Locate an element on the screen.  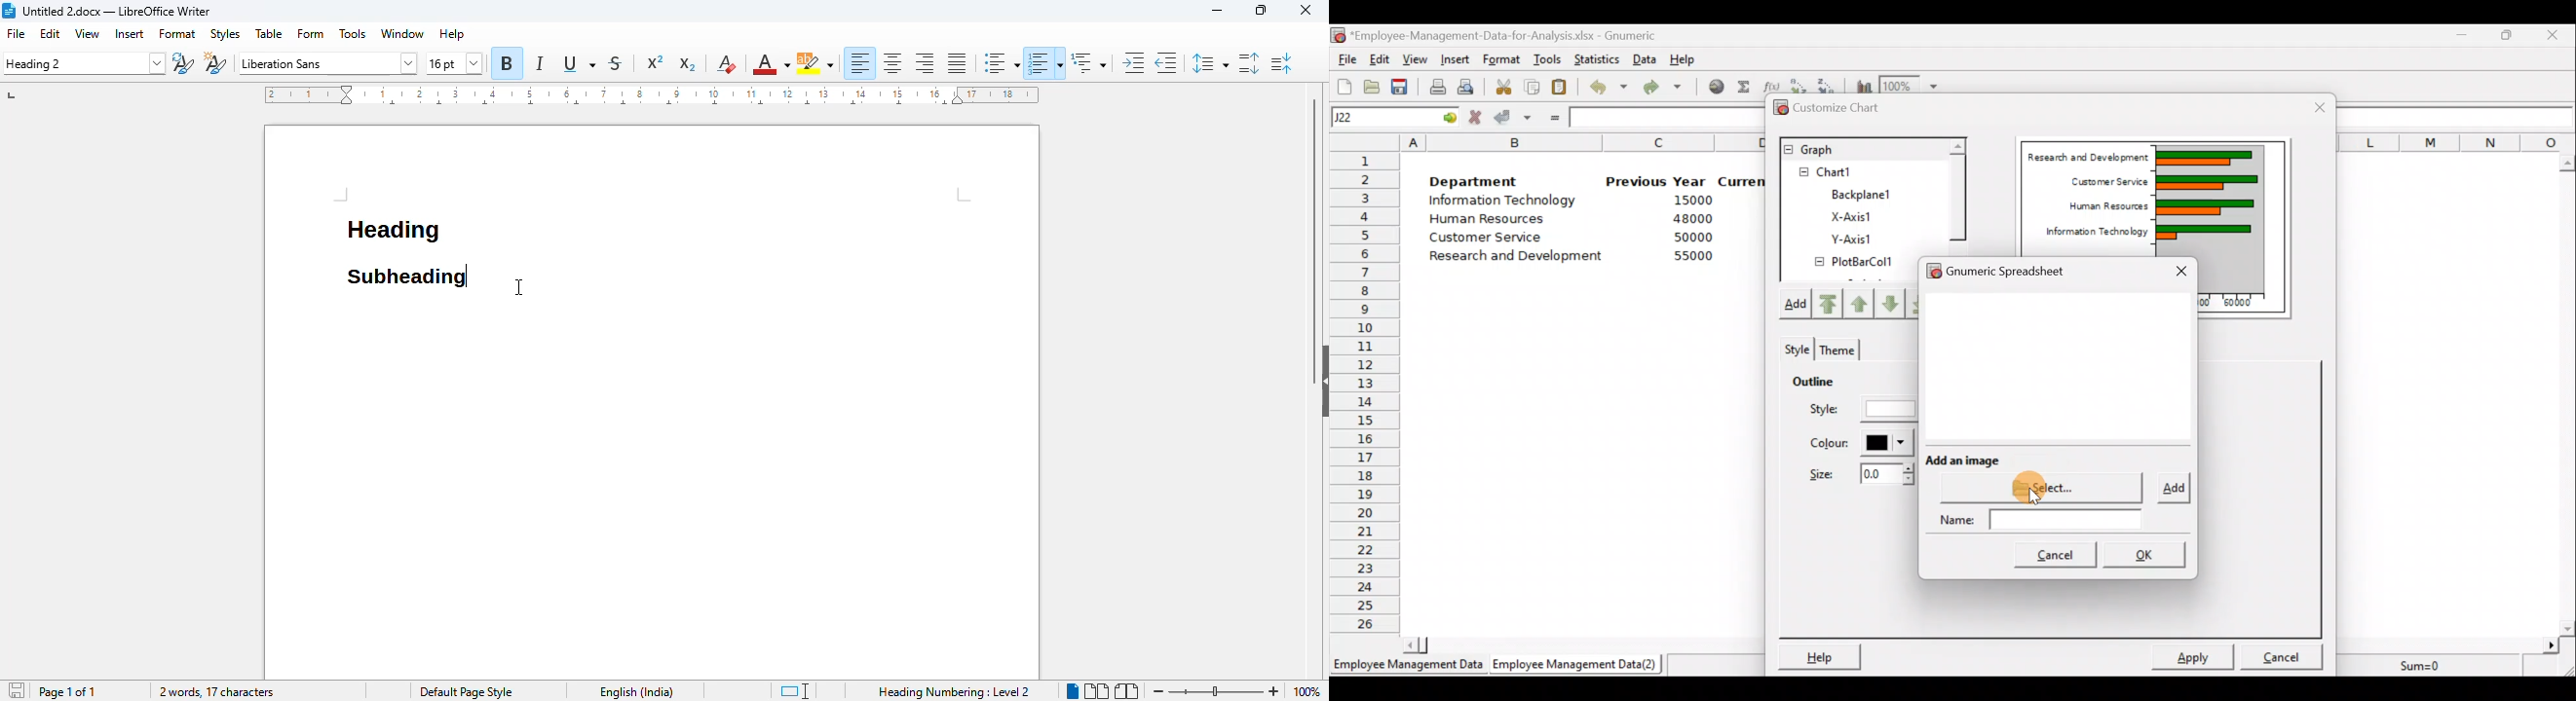
Rows is located at coordinates (1365, 393).